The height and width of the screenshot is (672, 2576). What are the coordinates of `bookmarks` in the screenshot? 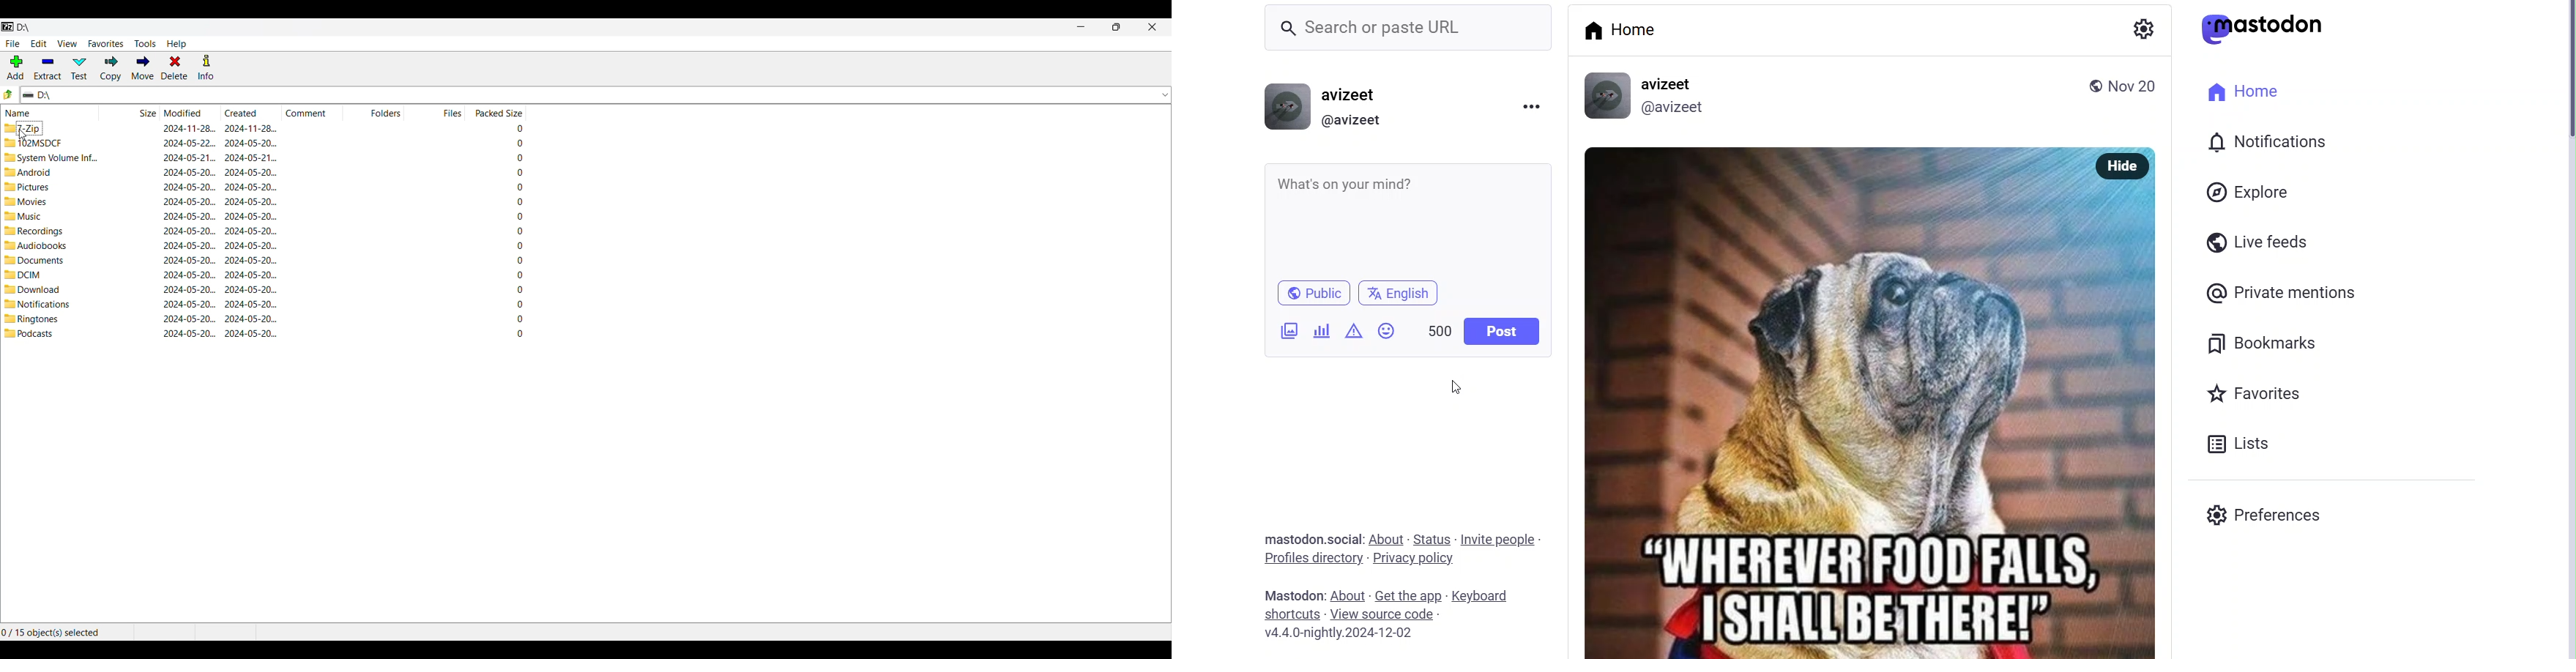 It's located at (2266, 344).